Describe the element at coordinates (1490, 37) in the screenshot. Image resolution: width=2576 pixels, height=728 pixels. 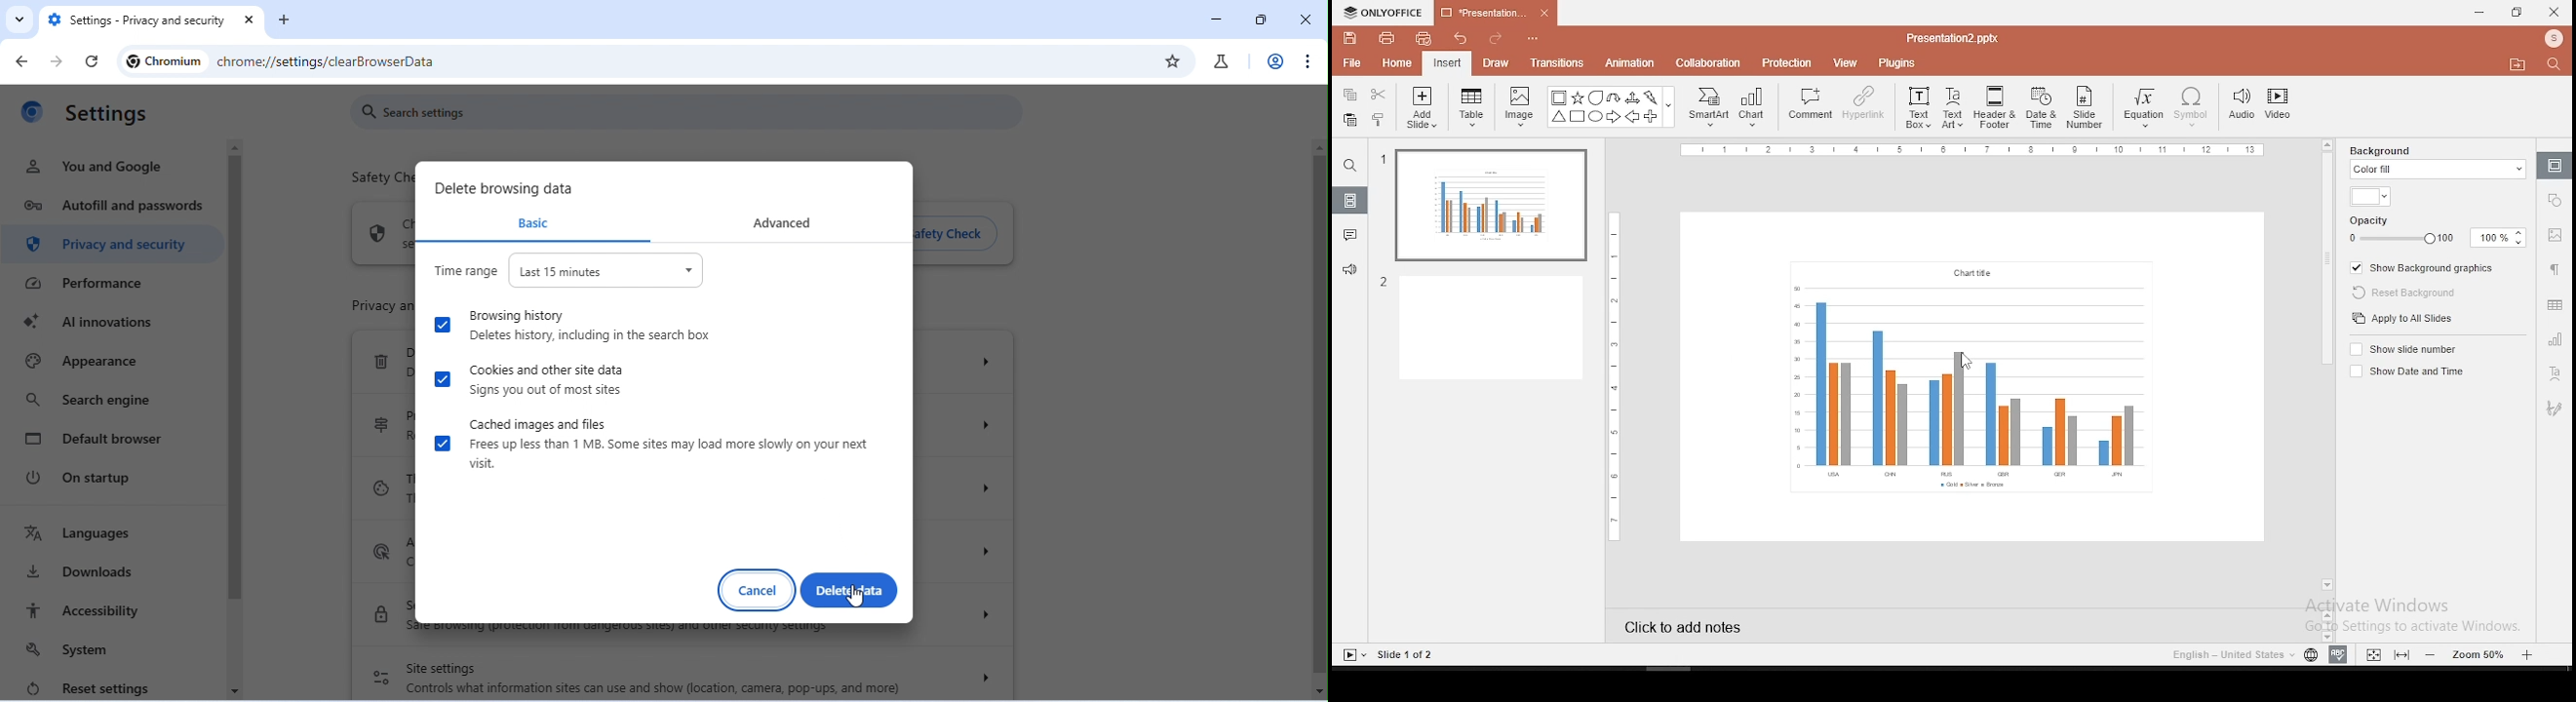
I see `redo` at that location.